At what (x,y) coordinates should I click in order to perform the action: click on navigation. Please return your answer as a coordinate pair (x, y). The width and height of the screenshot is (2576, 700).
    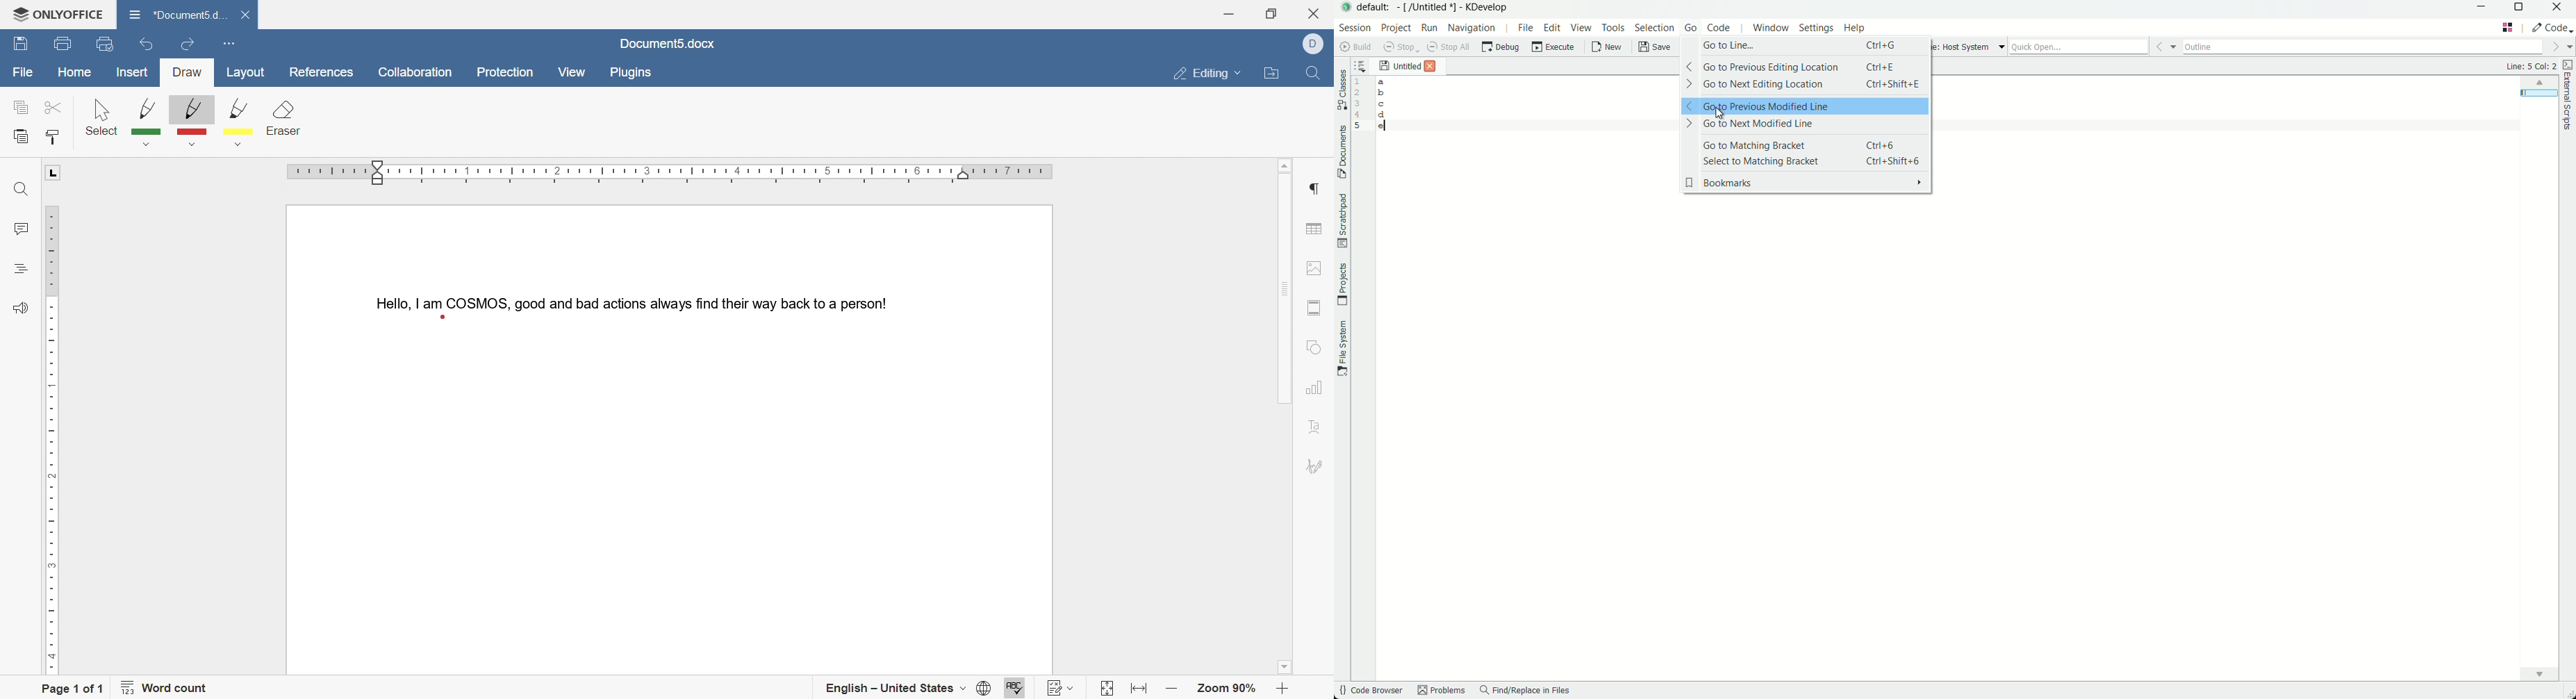
    Looking at the image, I should click on (1472, 28).